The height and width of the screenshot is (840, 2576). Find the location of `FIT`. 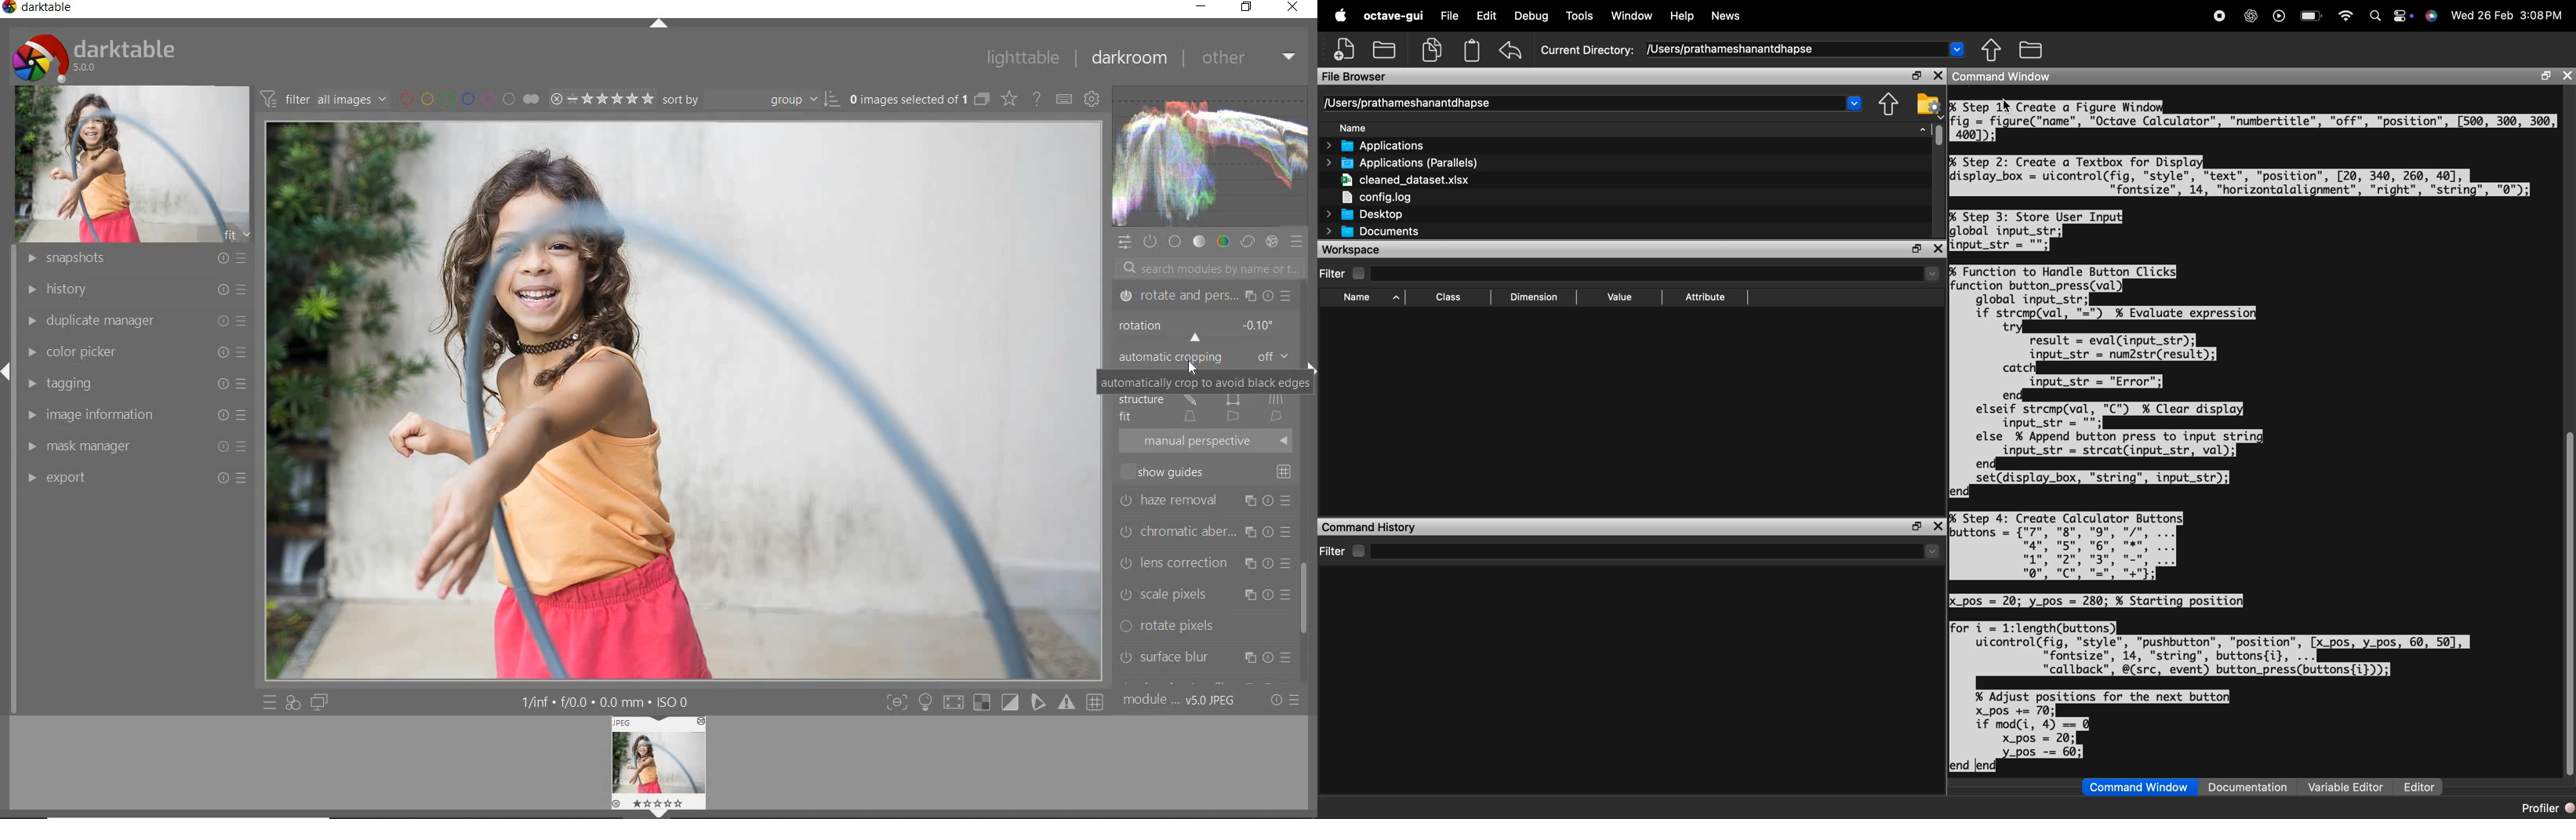

FIT is located at coordinates (1203, 416).